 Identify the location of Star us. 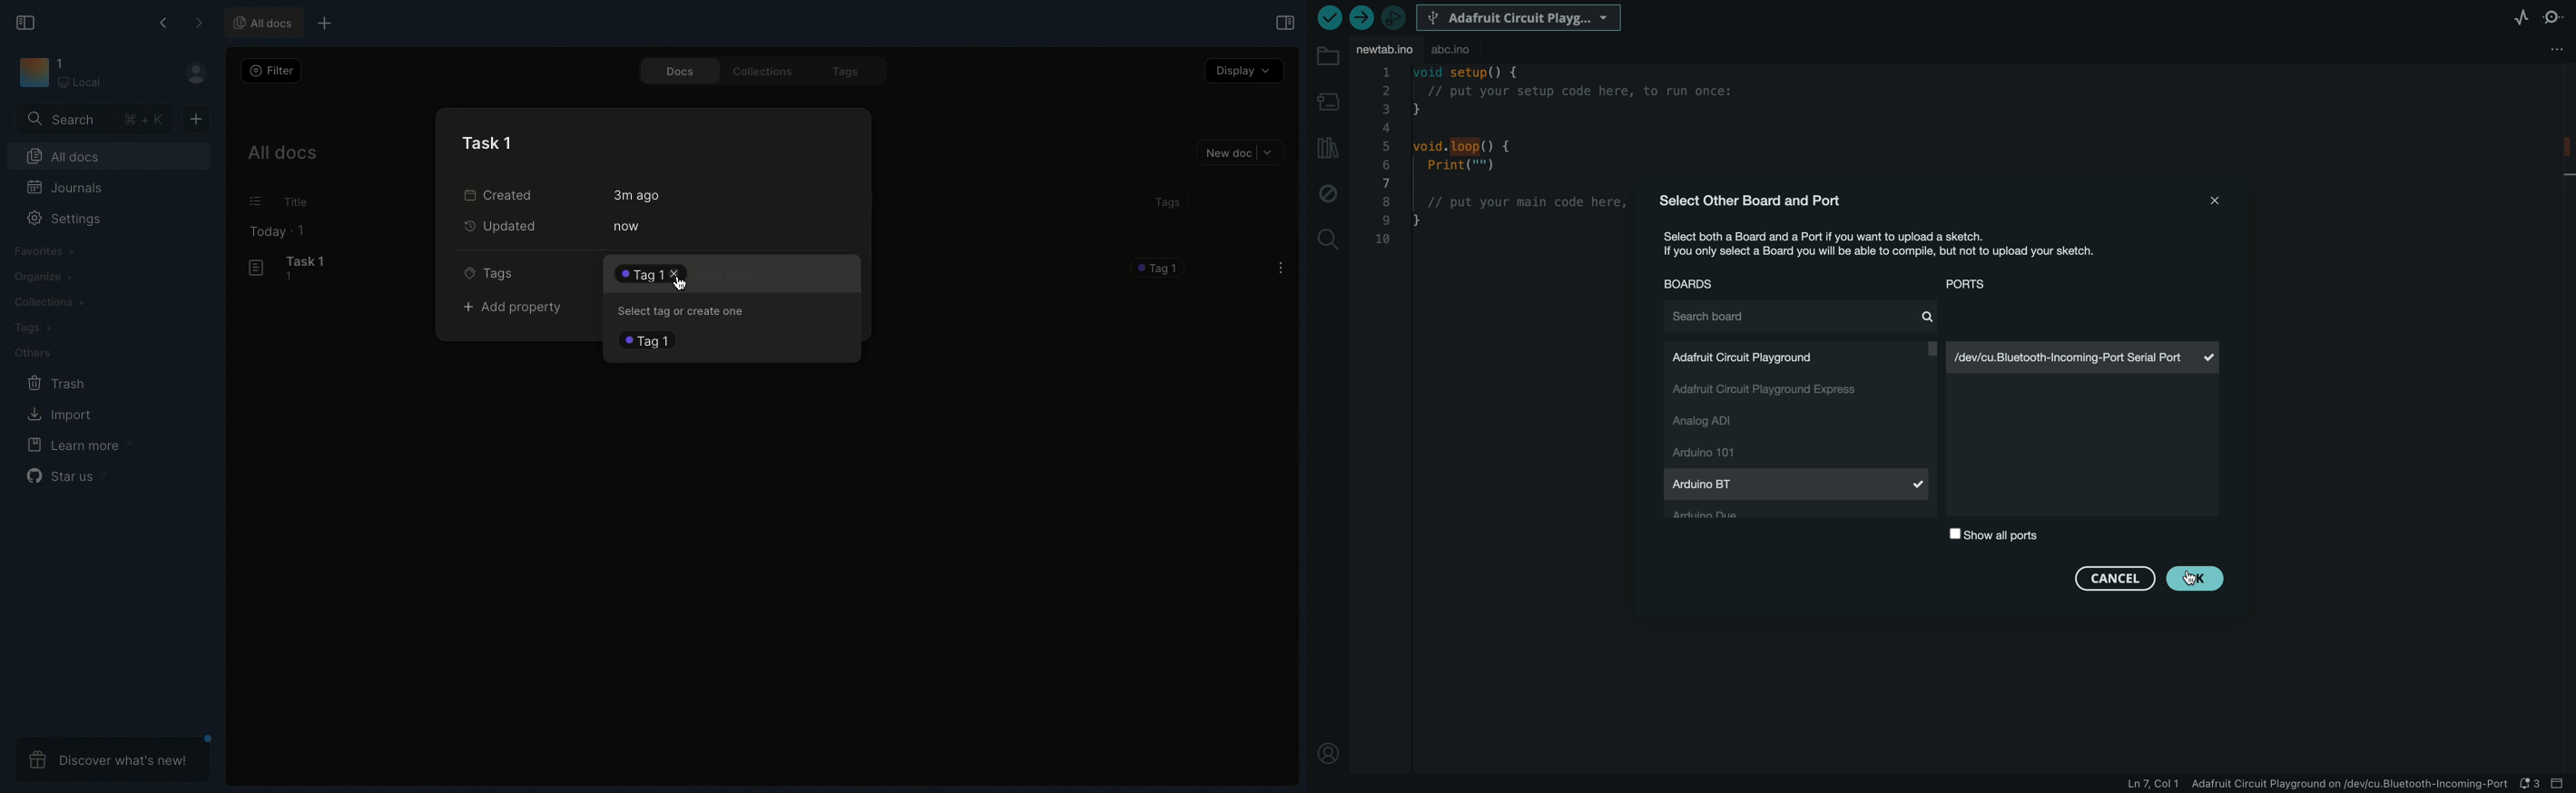
(64, 475).